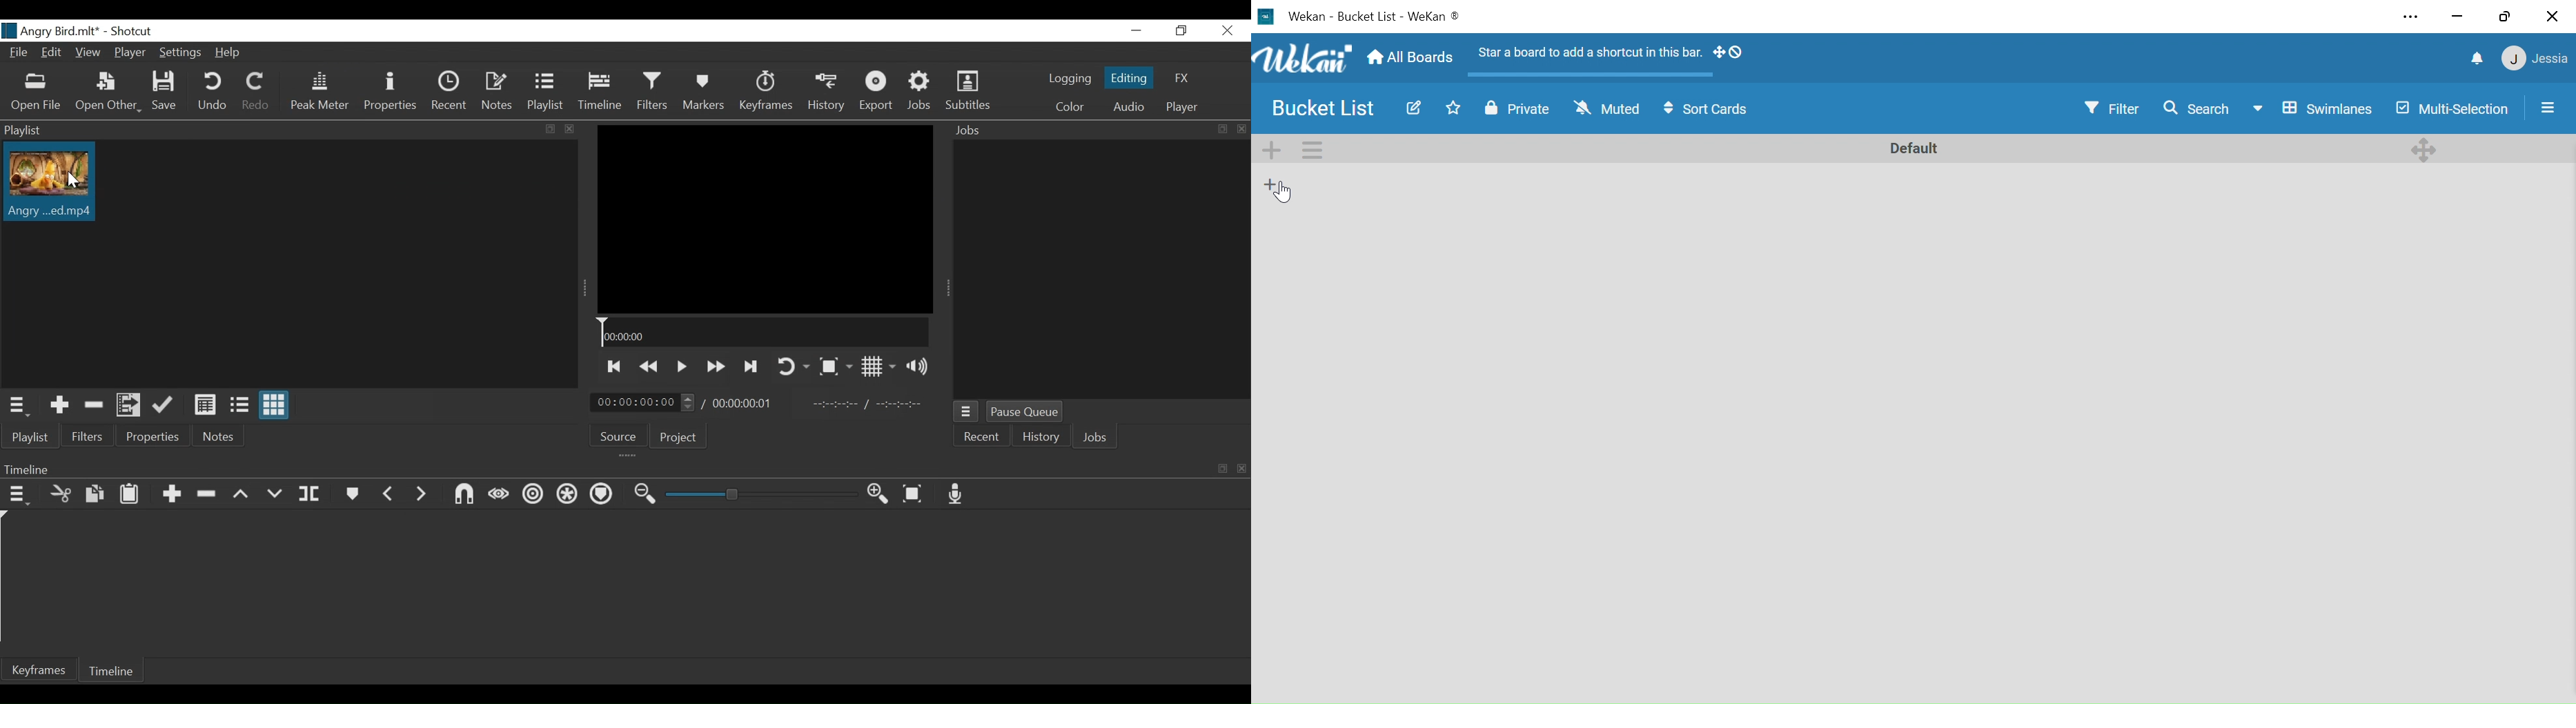  Describe the element at coordinates (566, 495) in the screenshot. I see `Ripple all tracks` at that location.